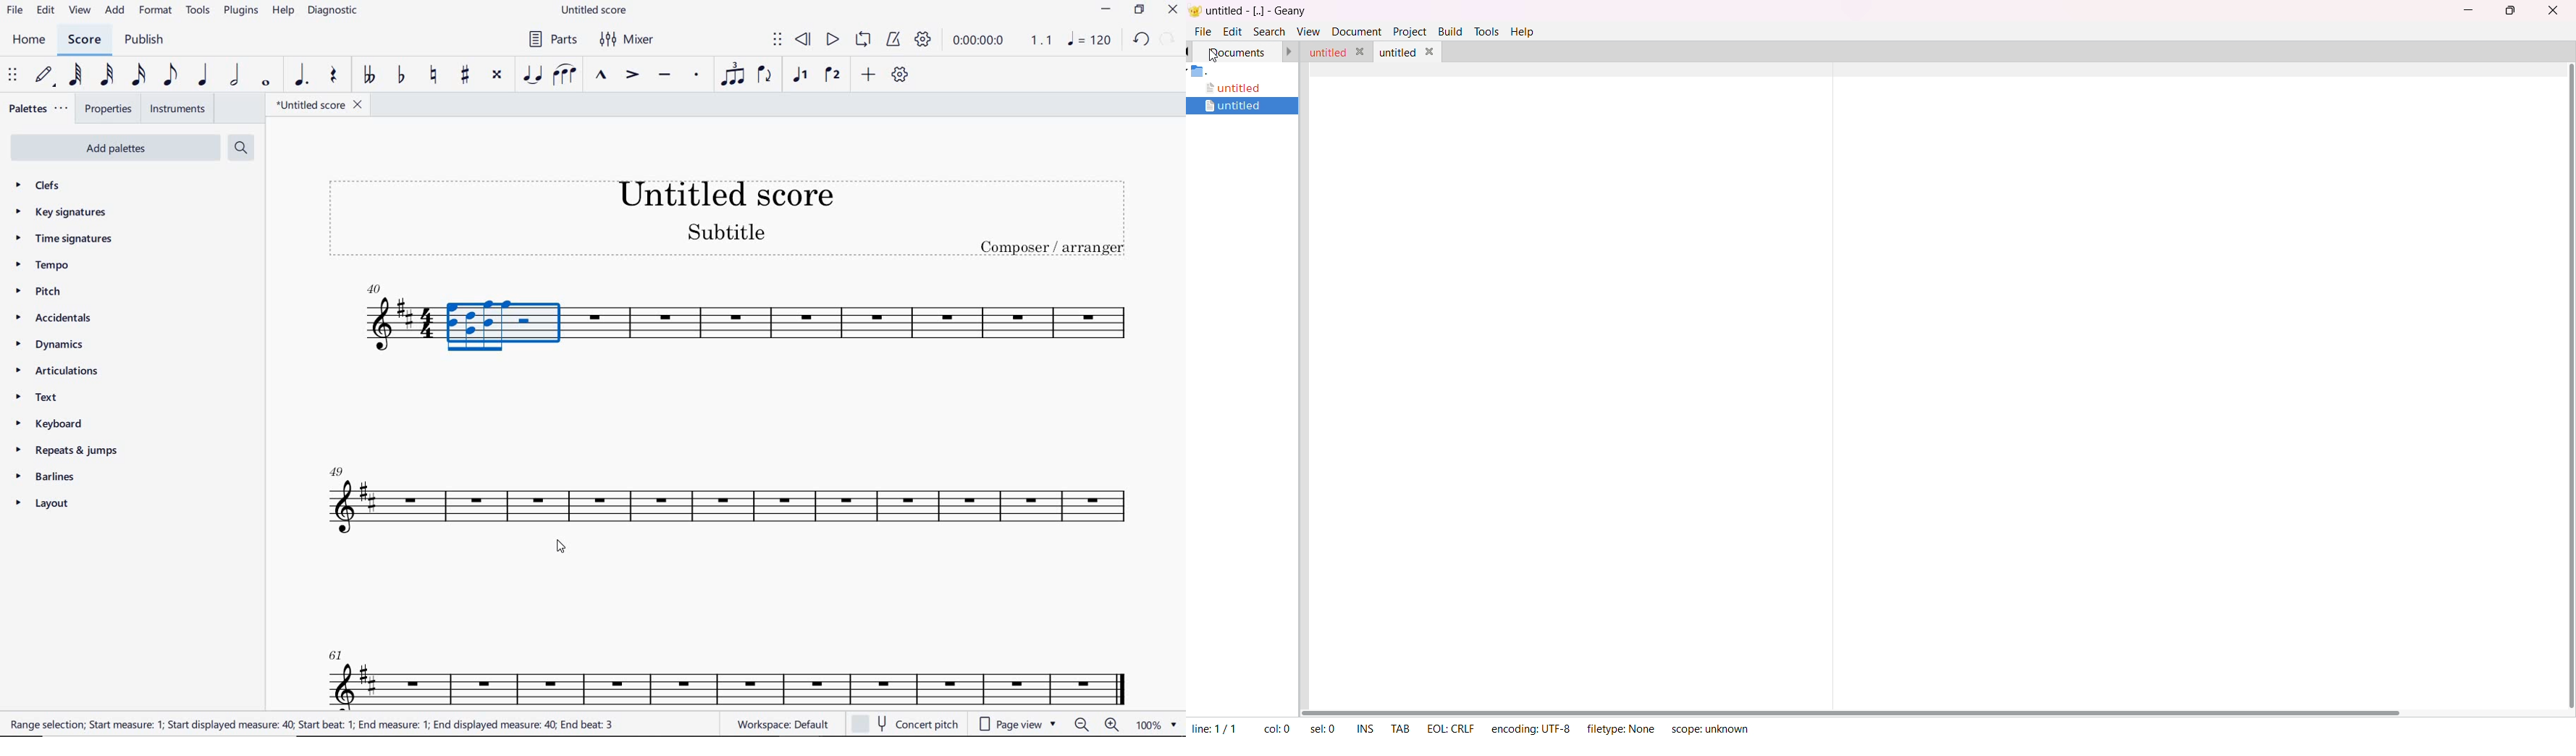  Describe the element at coordinates (369, 75) in the screenshot. I see `TOGGLE-DOUBLE FLAT` at that location.